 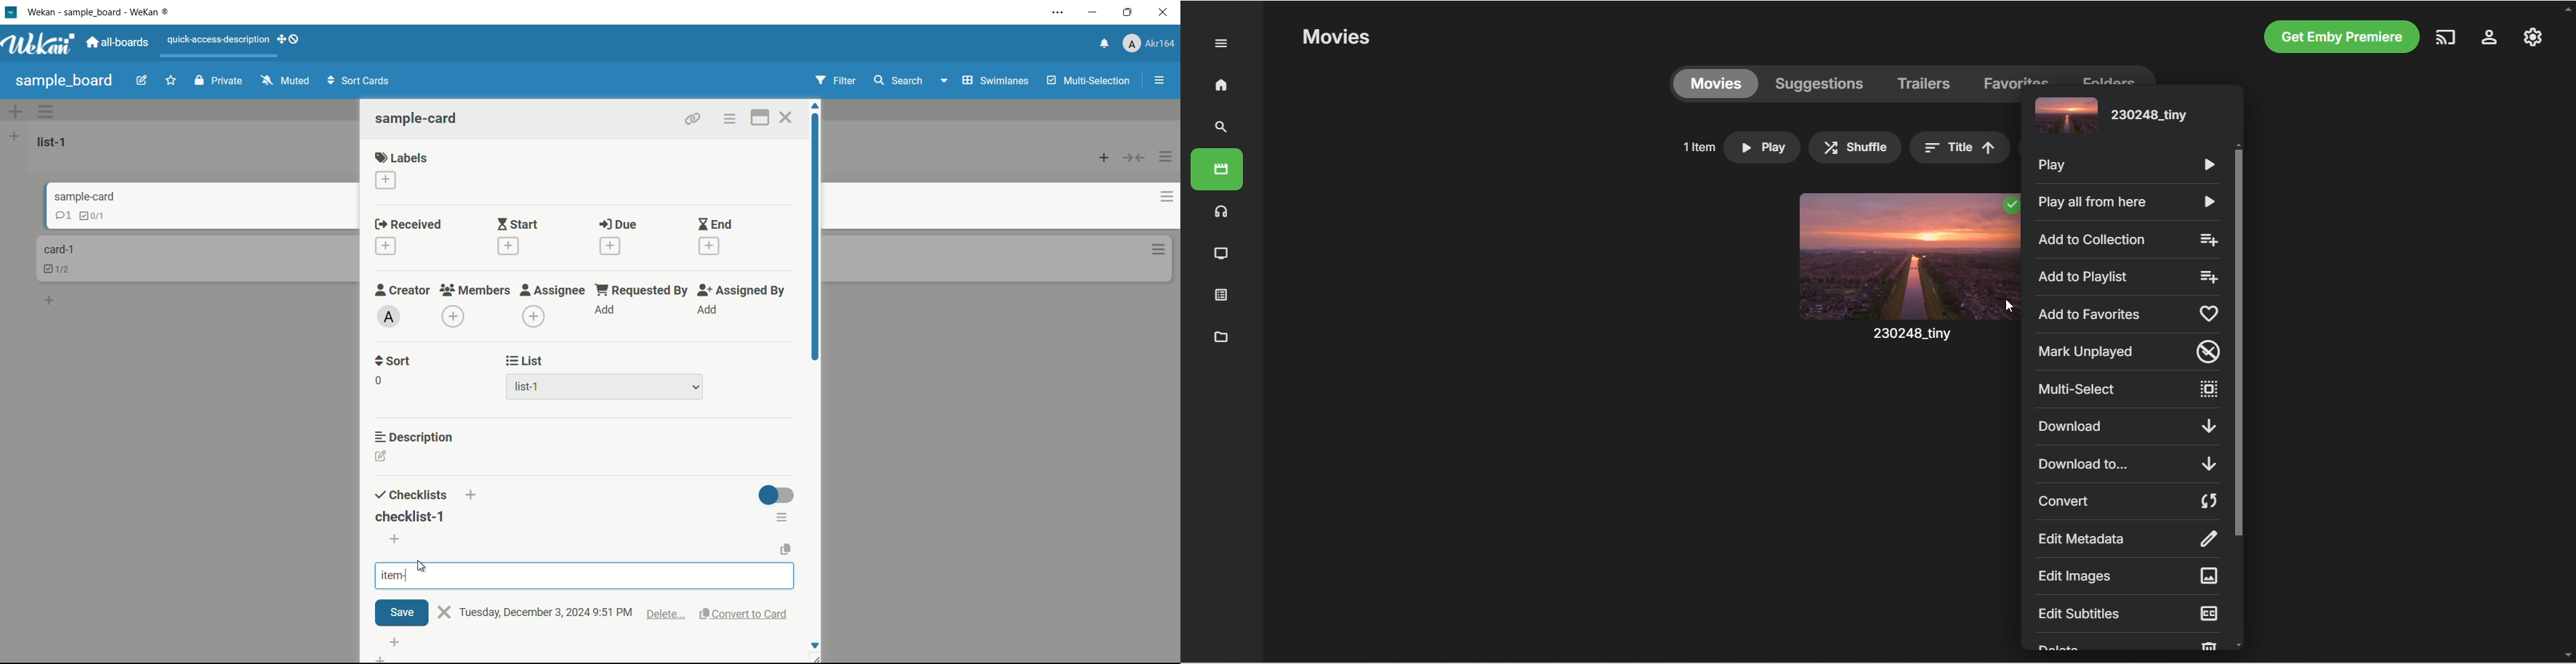 I want to click on admin, so click(x=389, y=316).